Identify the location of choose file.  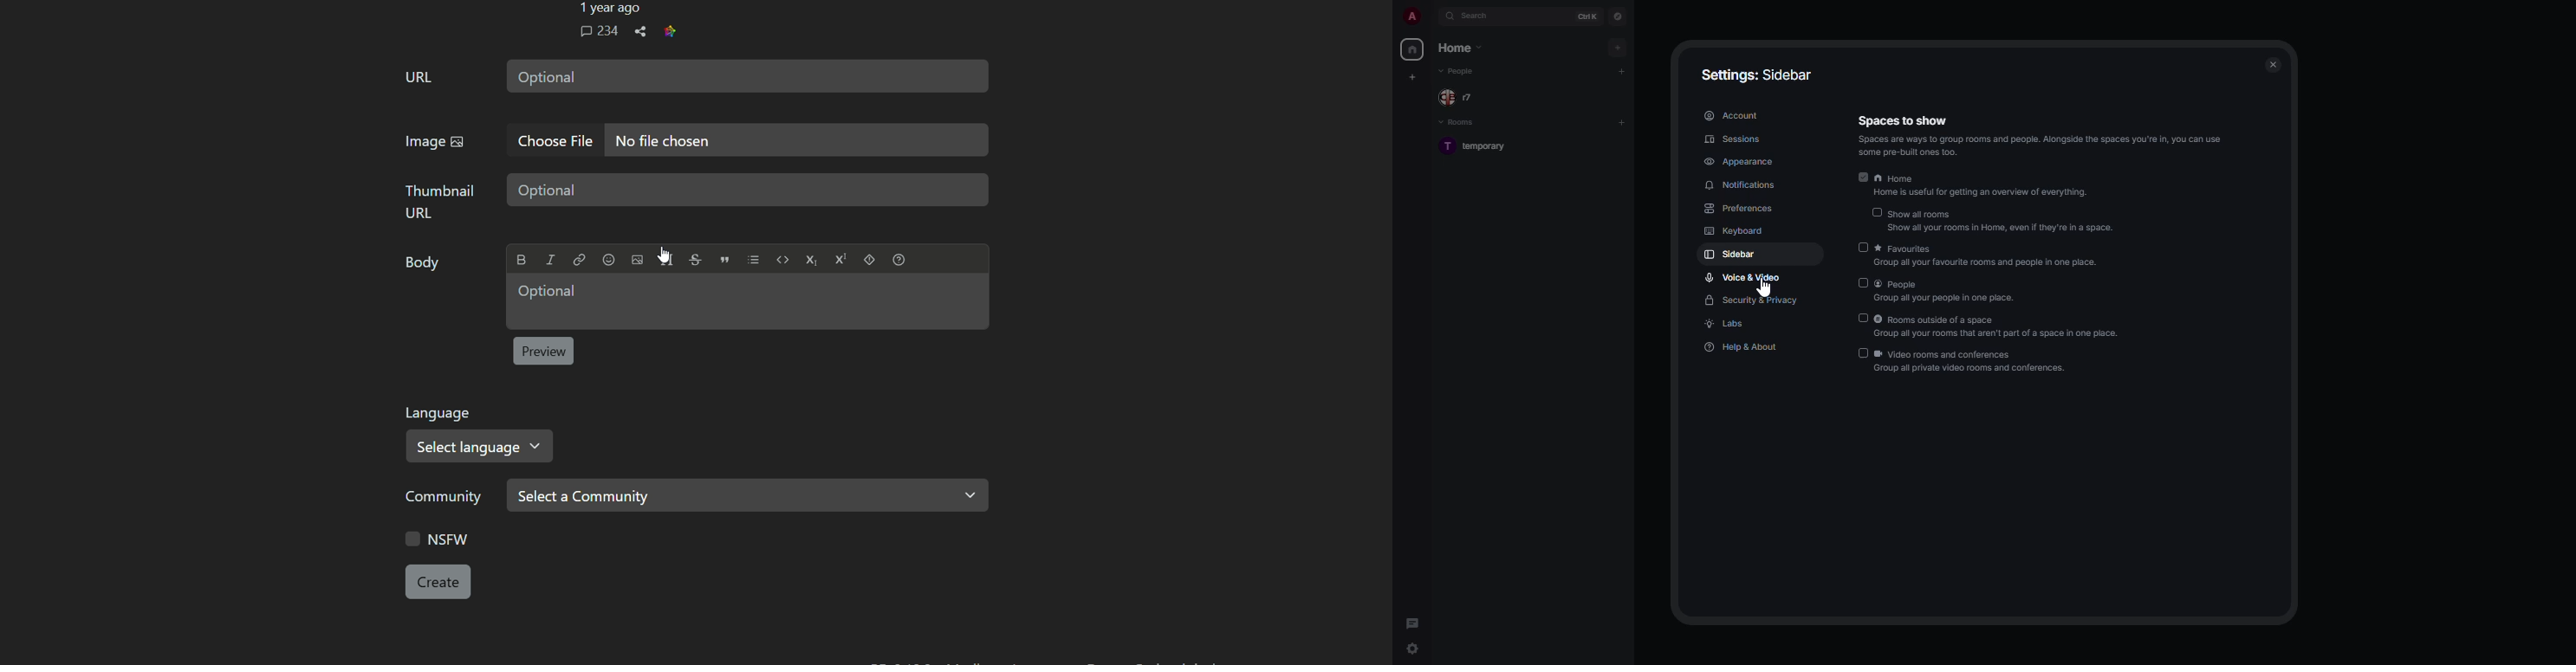
(552, 140).